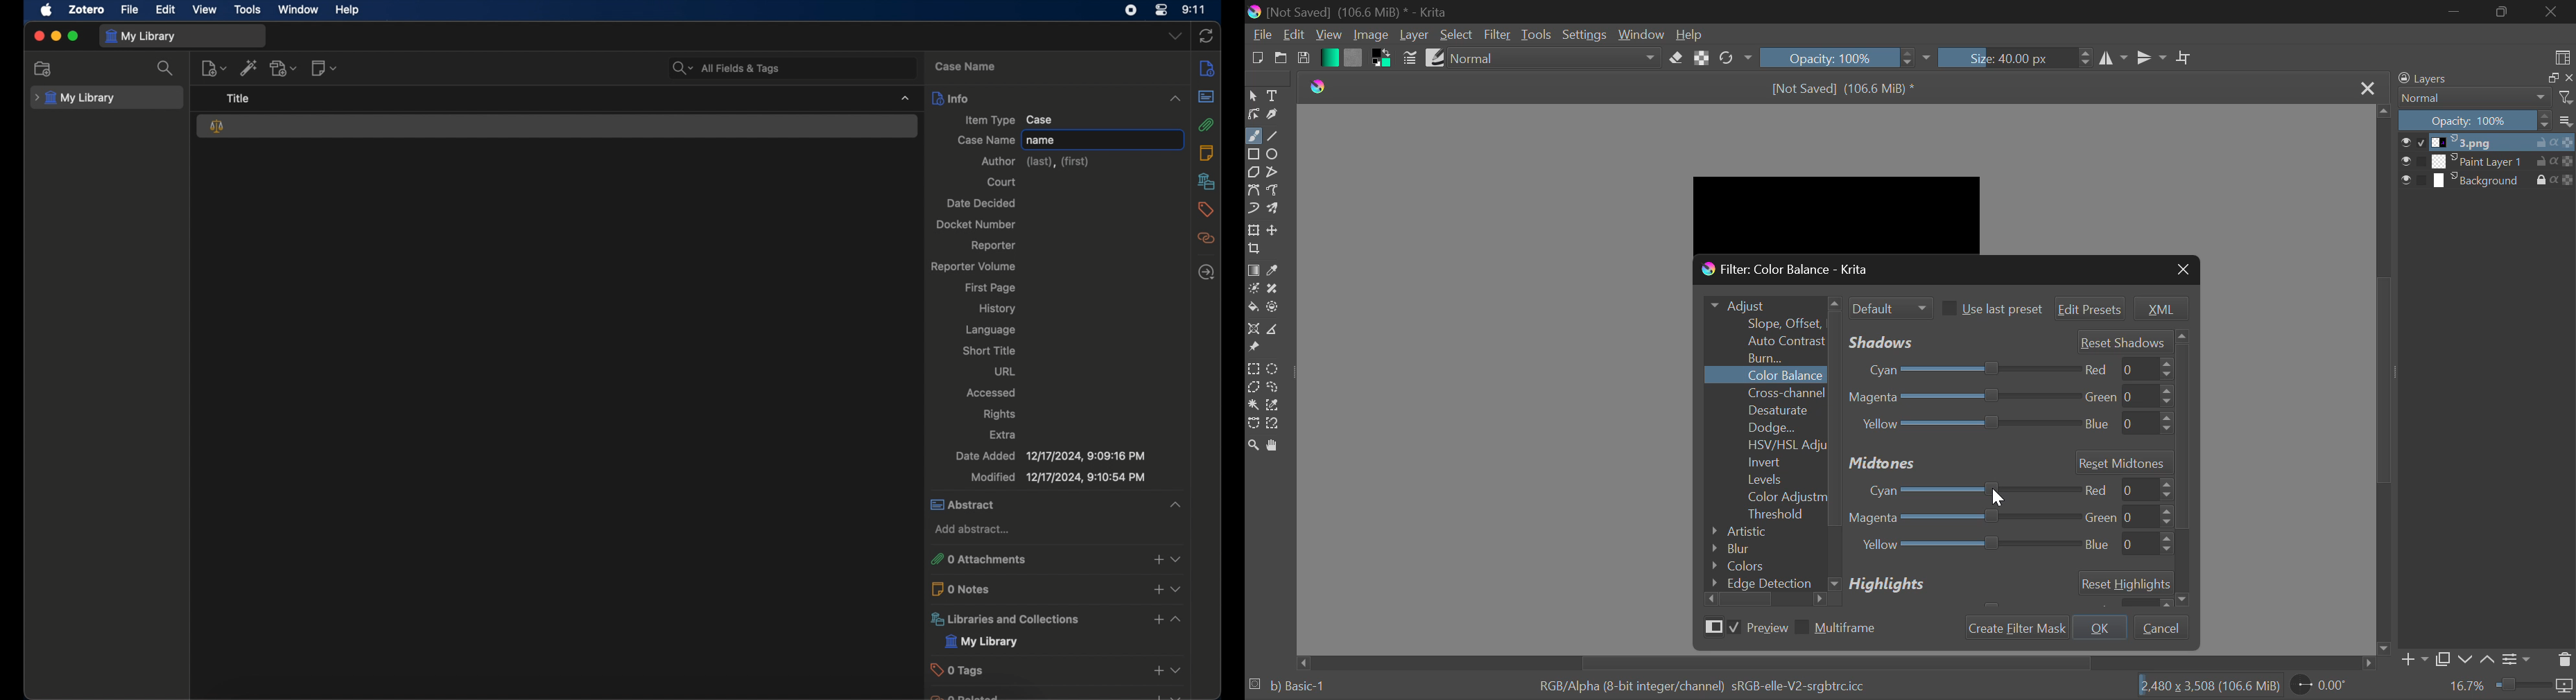 The height and width of the screenshot is (700, 2576). Describe the element at coordinates (1676, 59) in the screenshot. I see `Erase` at that location.